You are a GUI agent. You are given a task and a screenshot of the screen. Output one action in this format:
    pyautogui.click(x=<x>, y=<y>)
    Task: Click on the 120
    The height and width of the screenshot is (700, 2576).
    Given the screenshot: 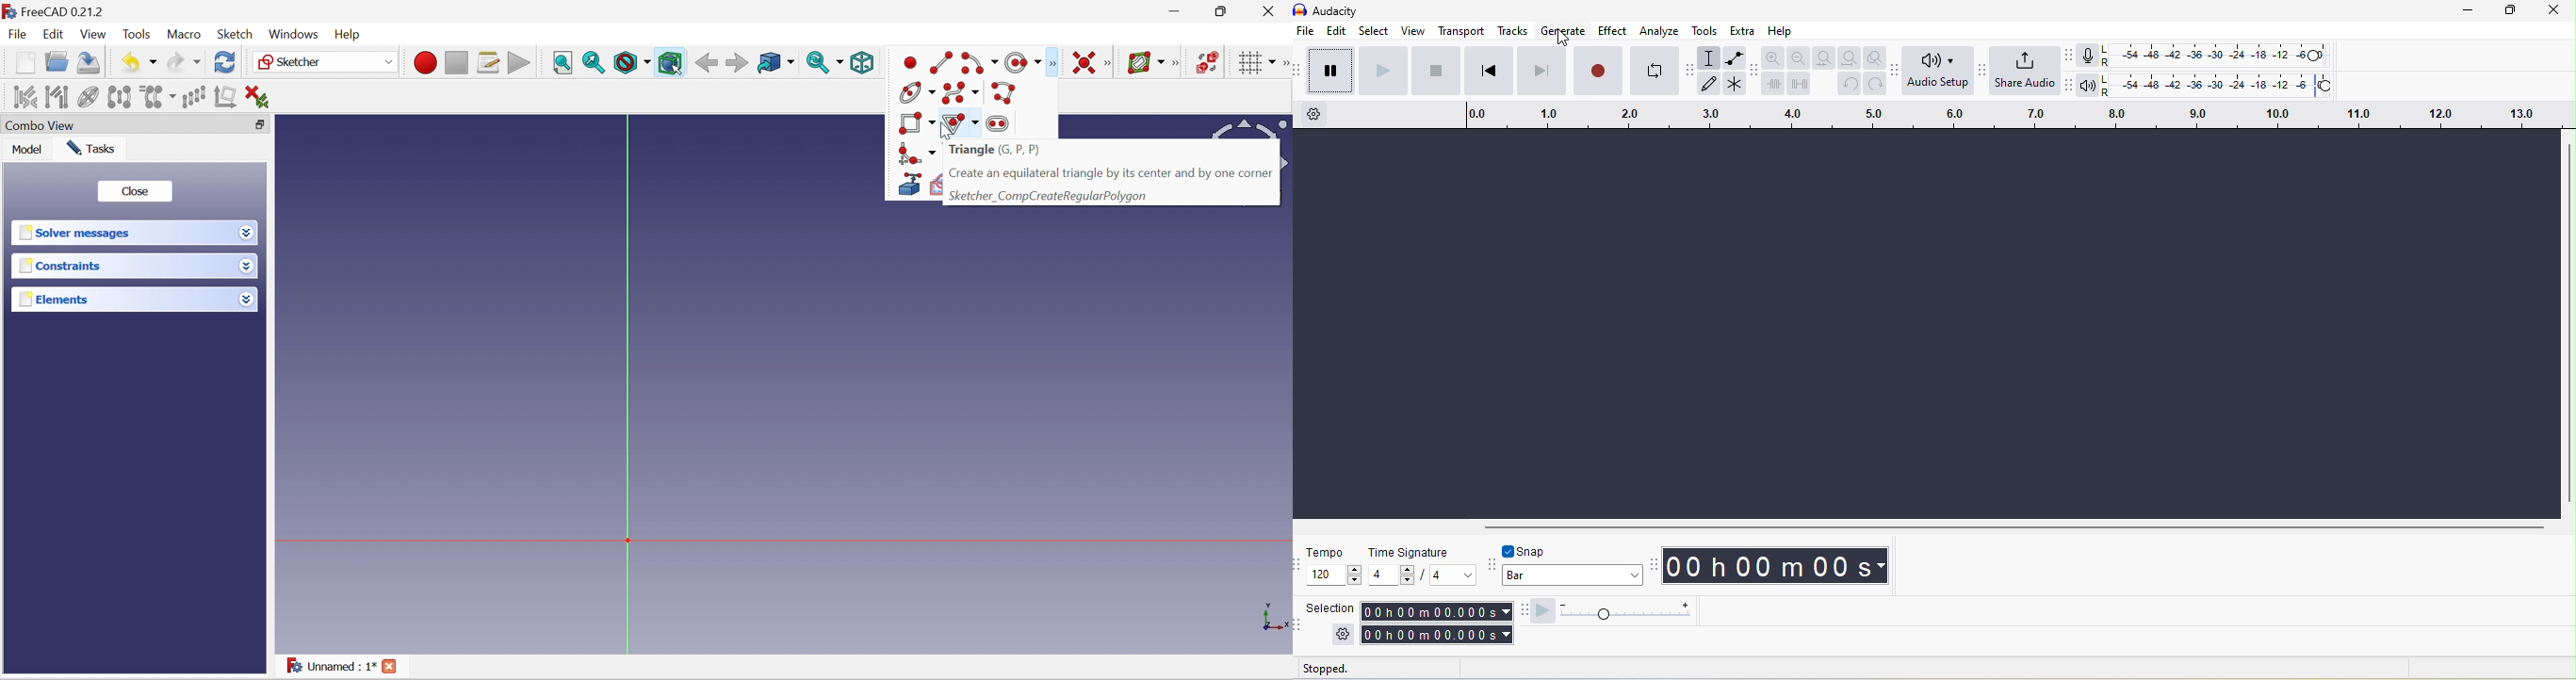 What is the action you would take?
    pyautogui.click(x=1335, y=575)
    